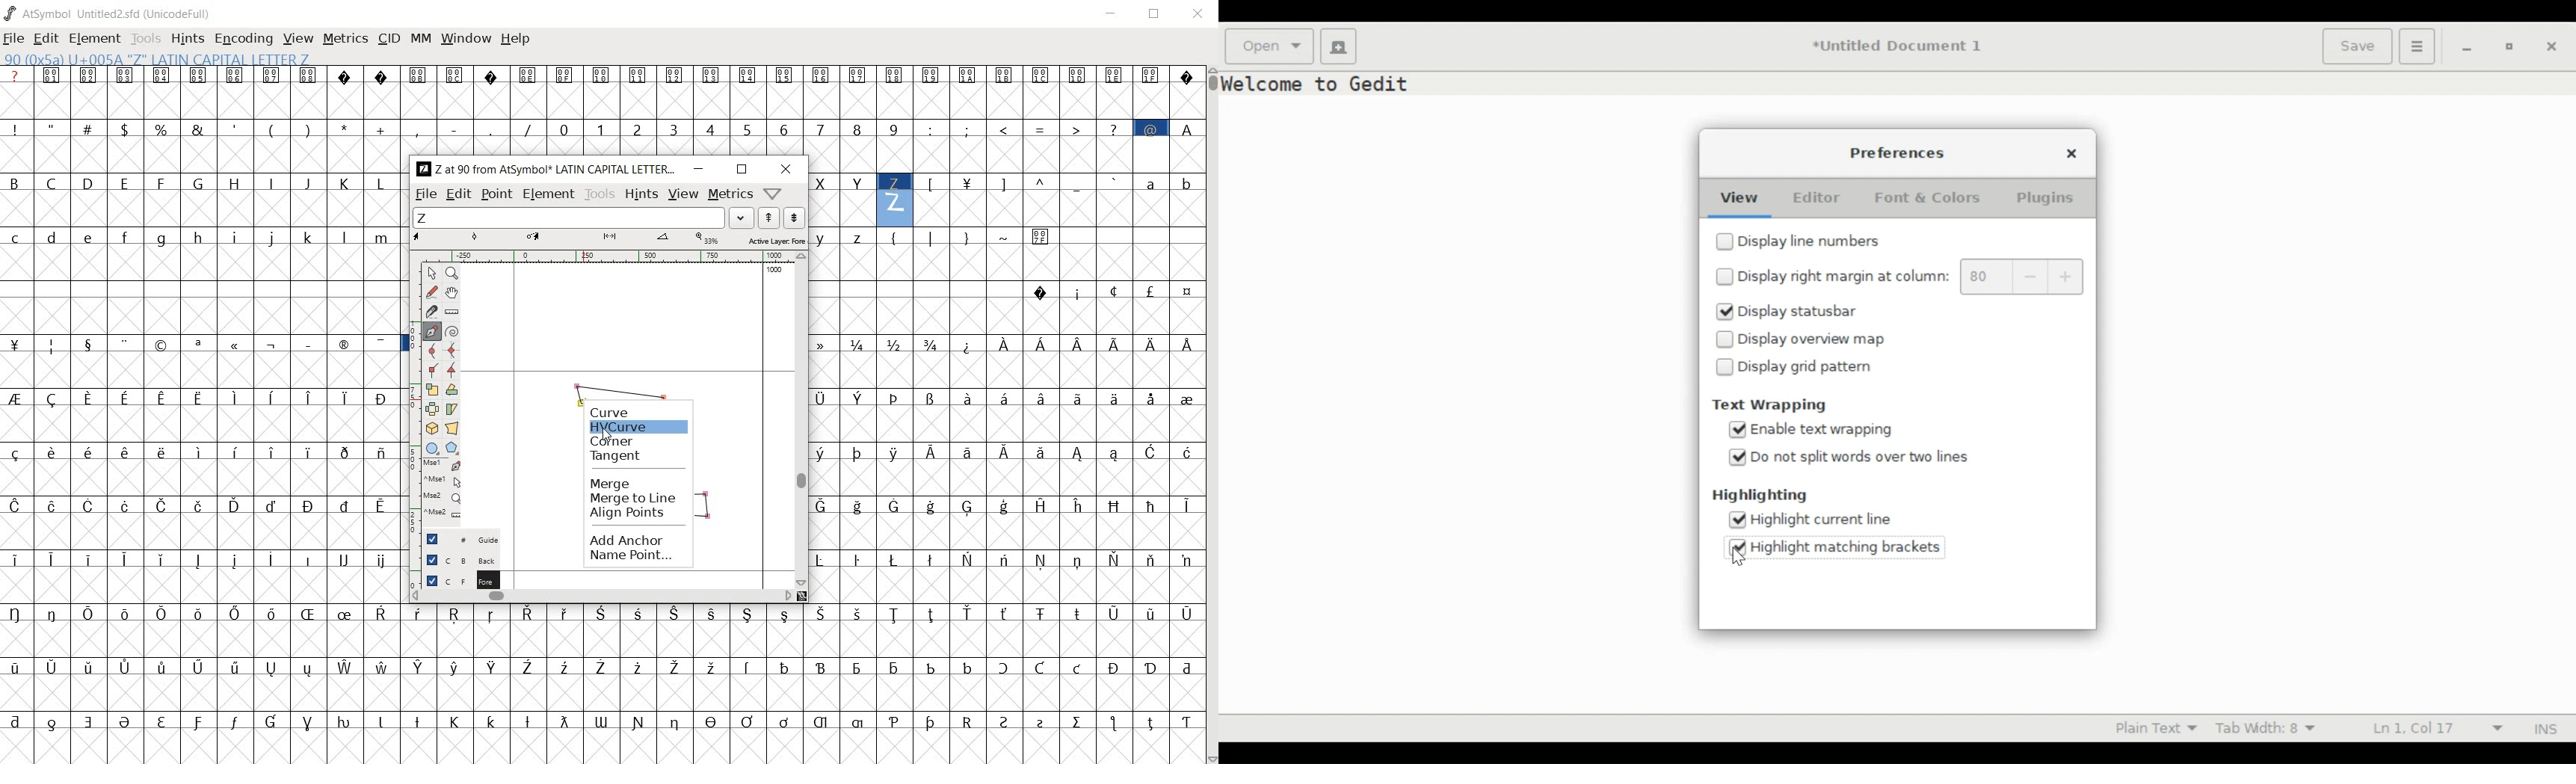 The width and height of the screenshot is (2576, 784). Describe the element at coordinates (617, 440) in the screenshot. I see `corner` at that location.